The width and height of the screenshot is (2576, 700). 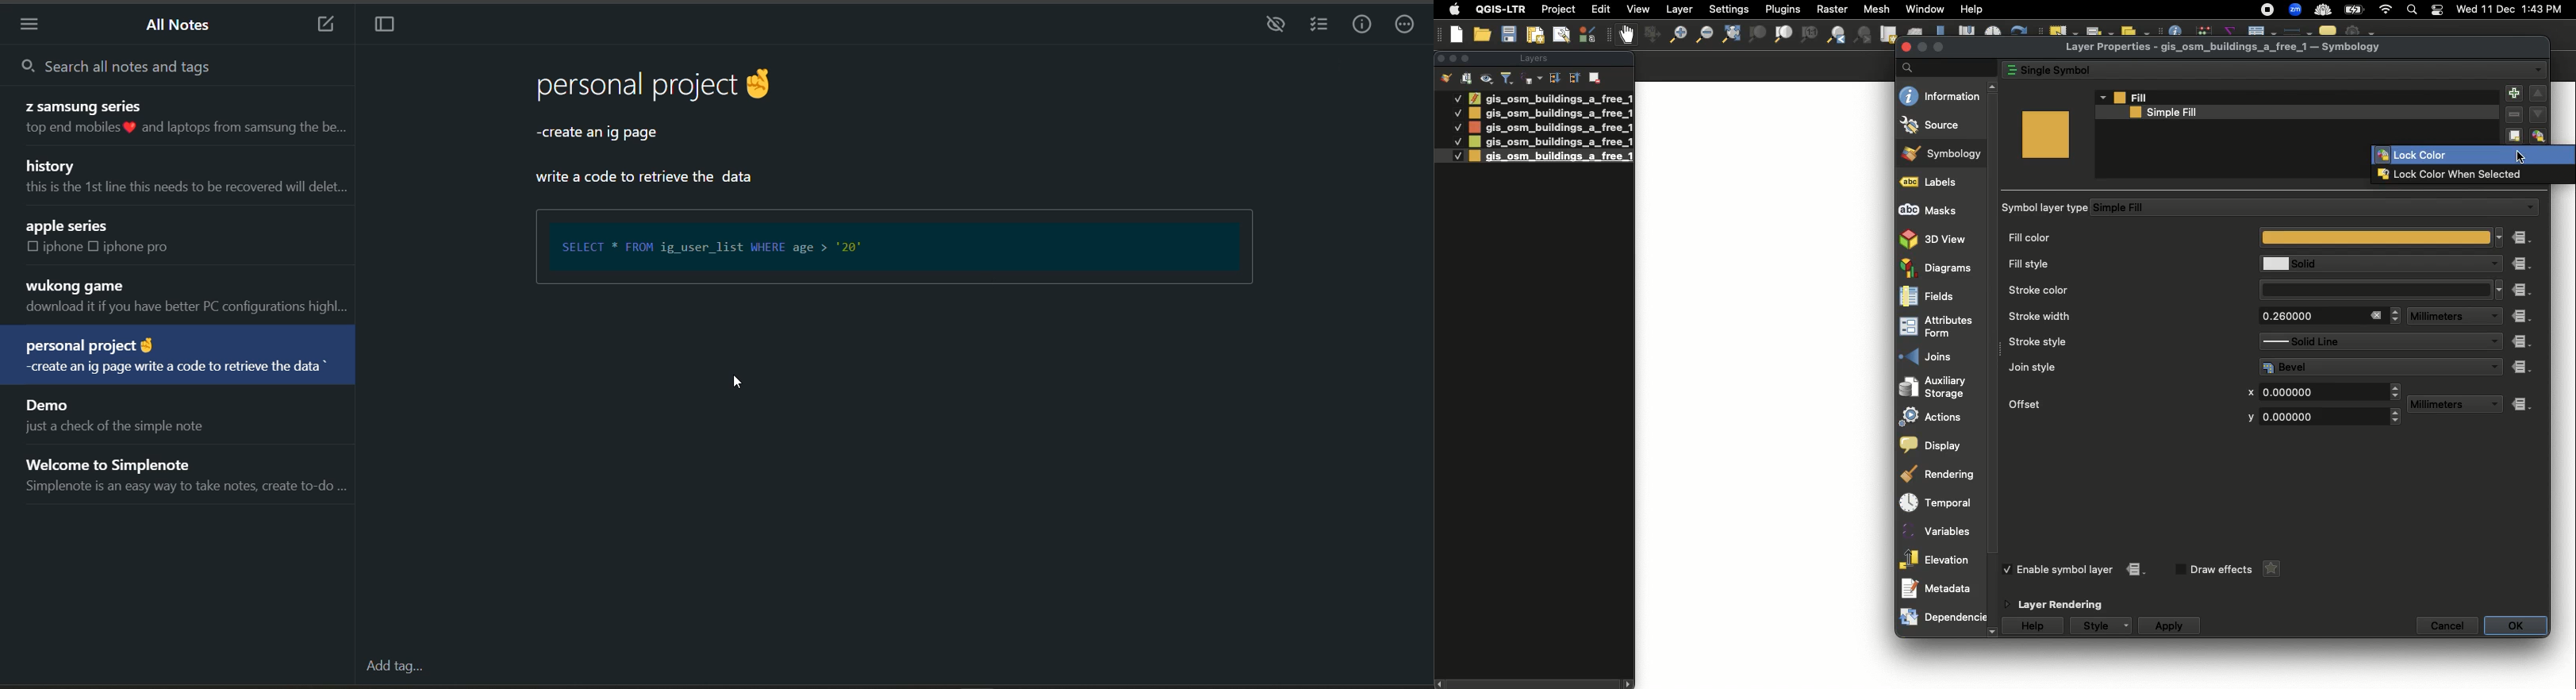 What do you see at coordinates (1875, 9) in the screenshot?
I see `Mesh` at bounding box center [1875, 9].